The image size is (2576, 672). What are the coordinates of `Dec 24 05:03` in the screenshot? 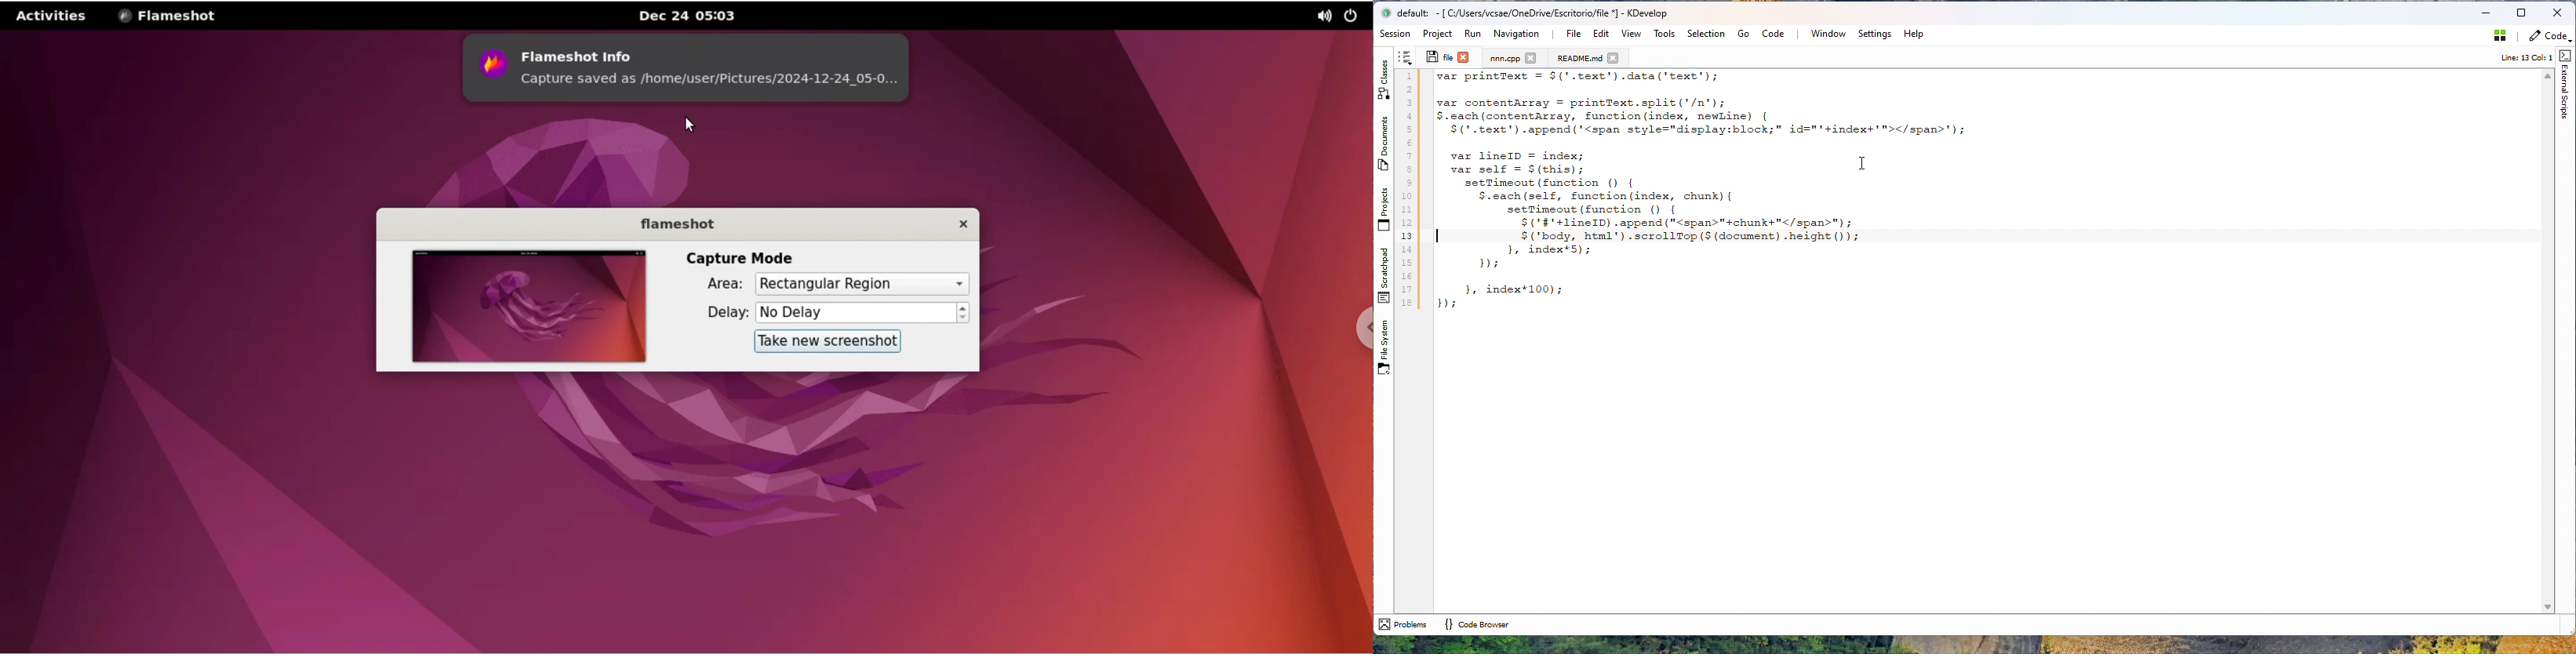 It's located at (694, 16).